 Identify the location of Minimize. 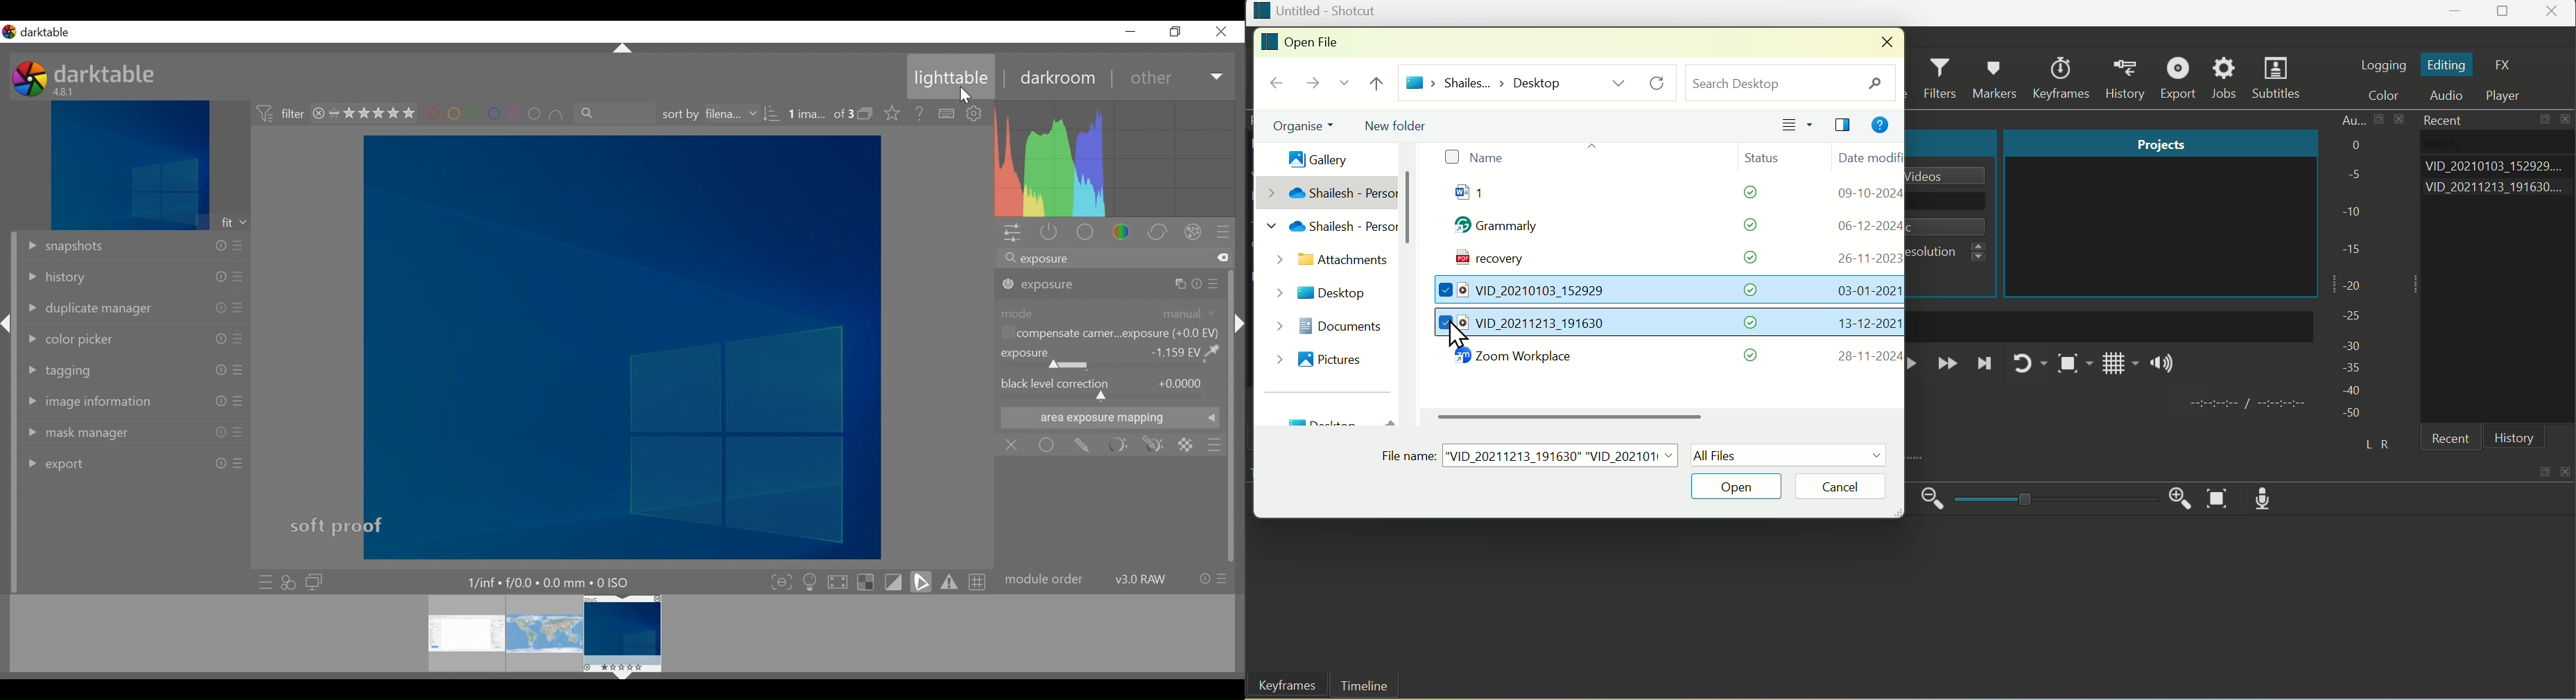
(2457, 14).